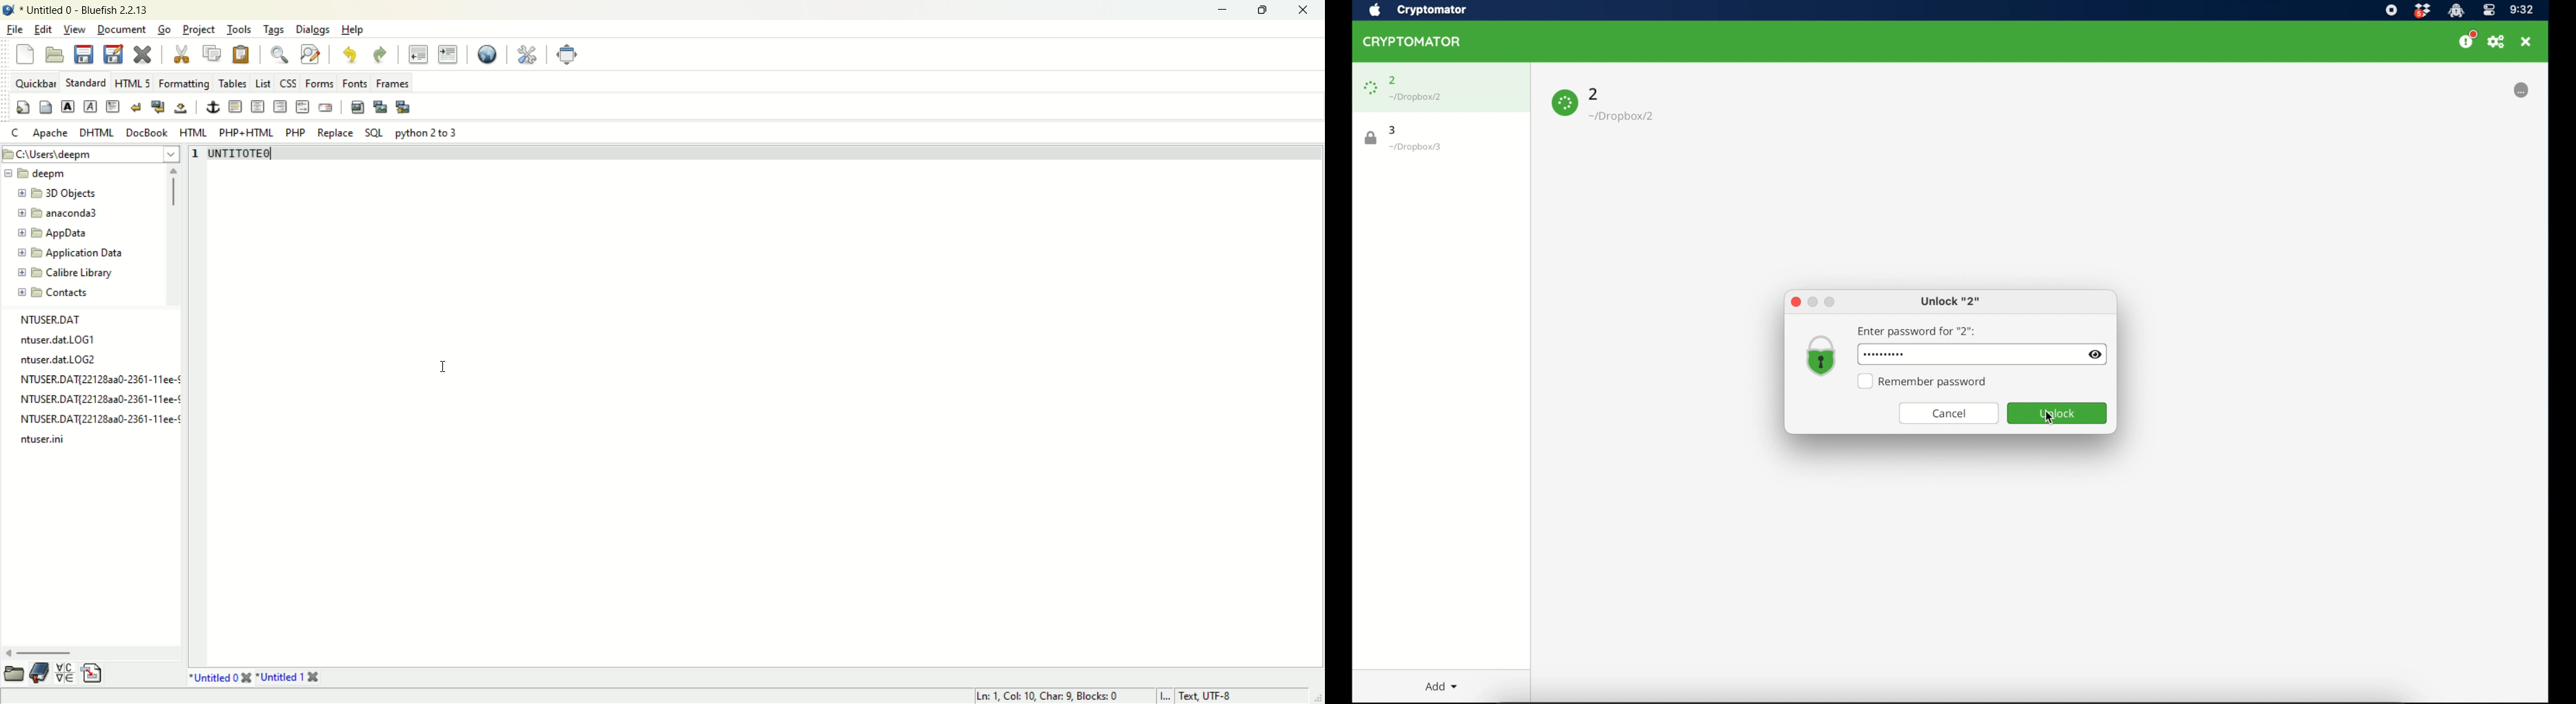  I want to click on undo, so click(351, 55).